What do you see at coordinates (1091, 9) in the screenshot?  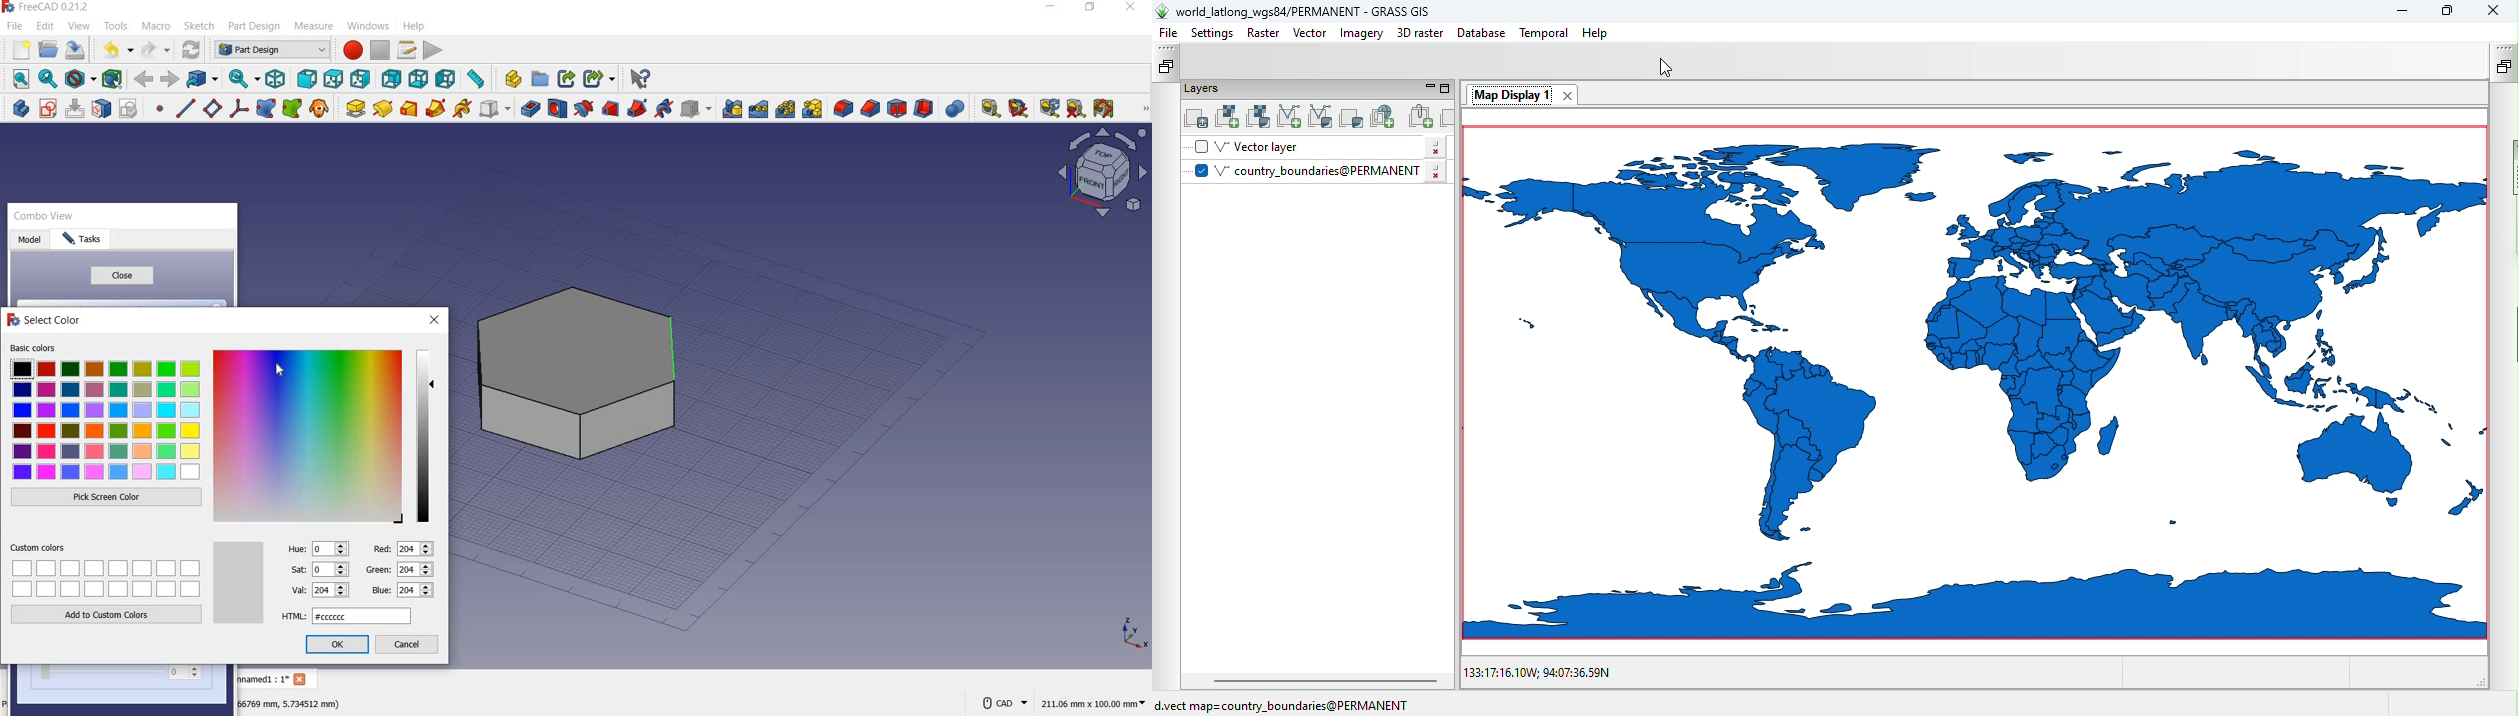 I see `RESTORE DOWN` at bounding box center [1091, 9].